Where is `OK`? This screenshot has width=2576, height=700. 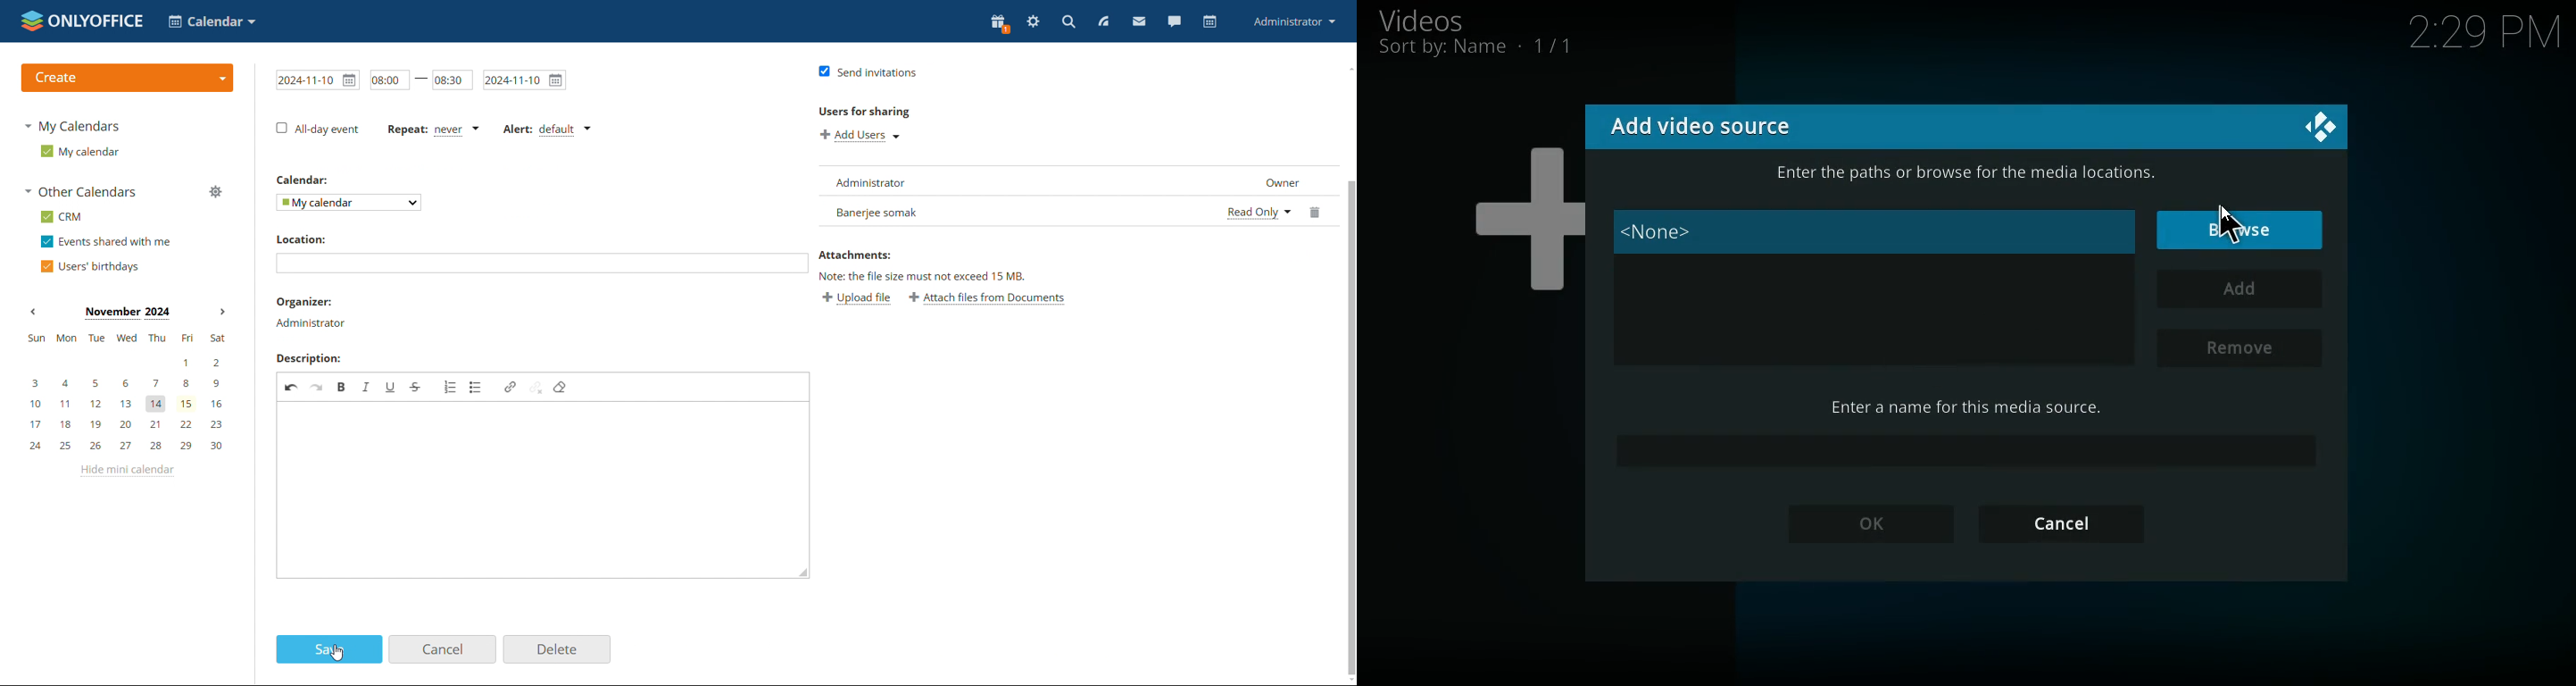
OK is located at coordinates (1863, 526).